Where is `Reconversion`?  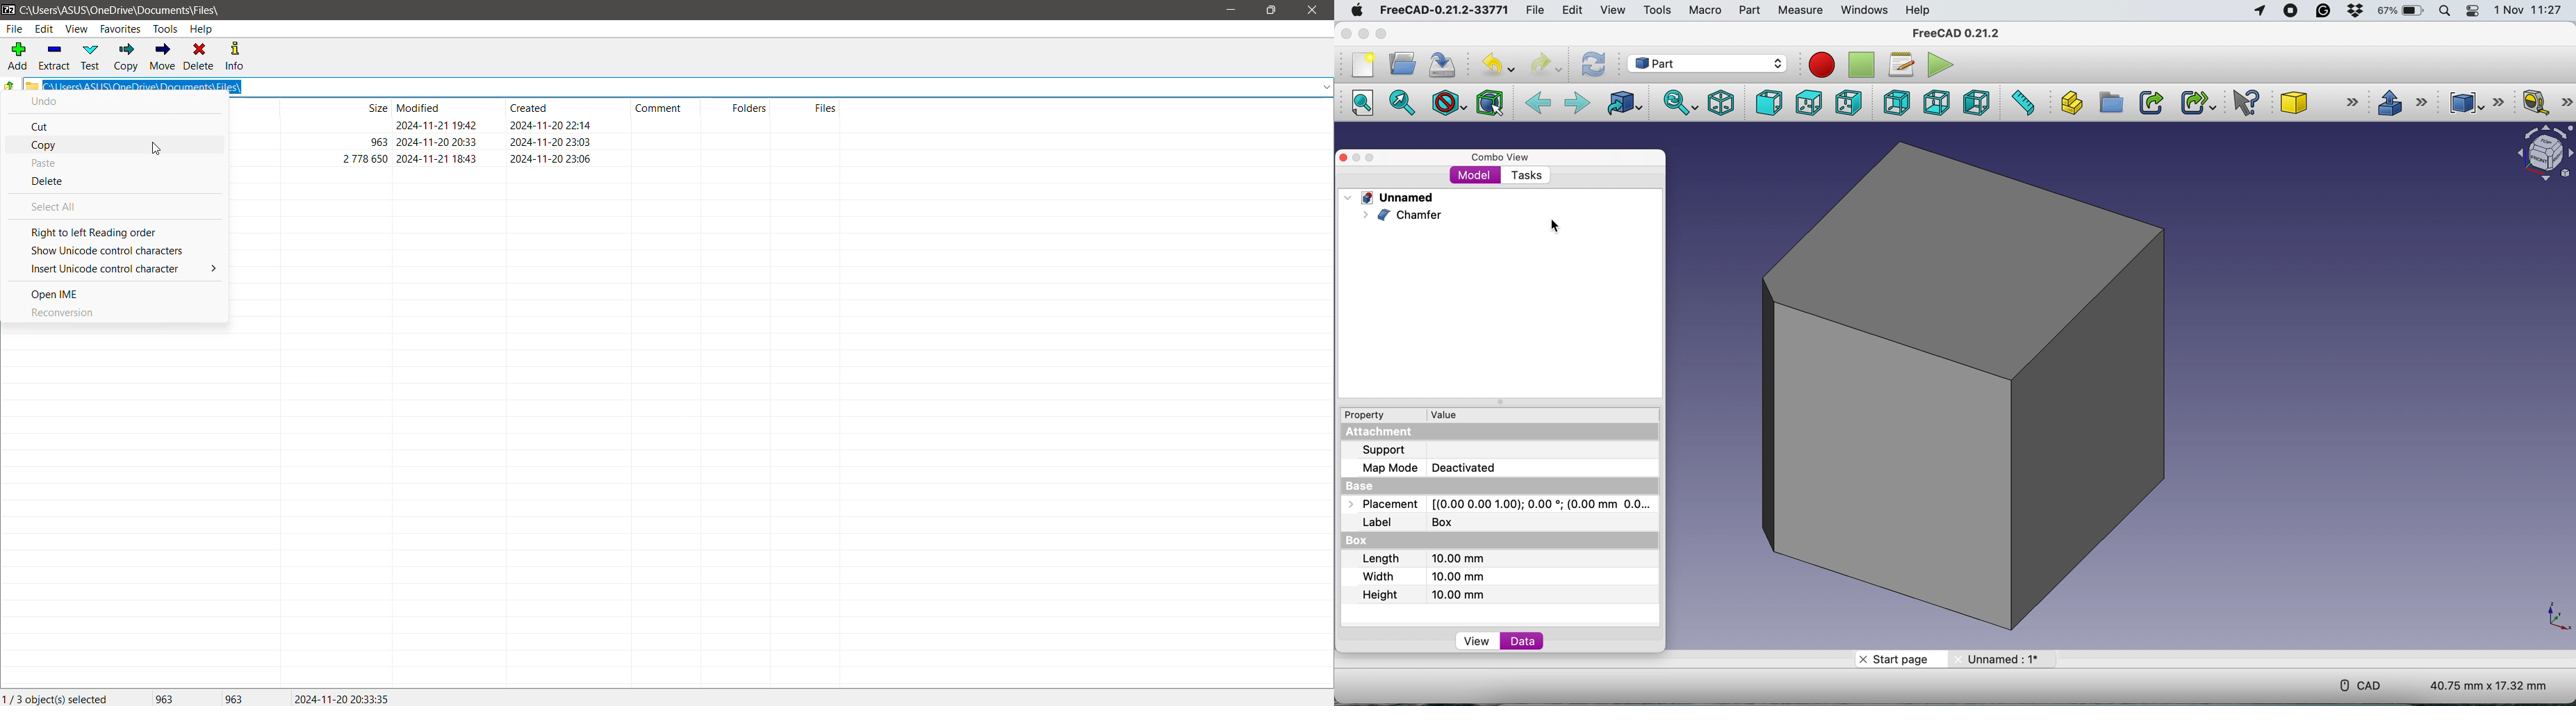
Reconversion is located at coordinates (64, 313).